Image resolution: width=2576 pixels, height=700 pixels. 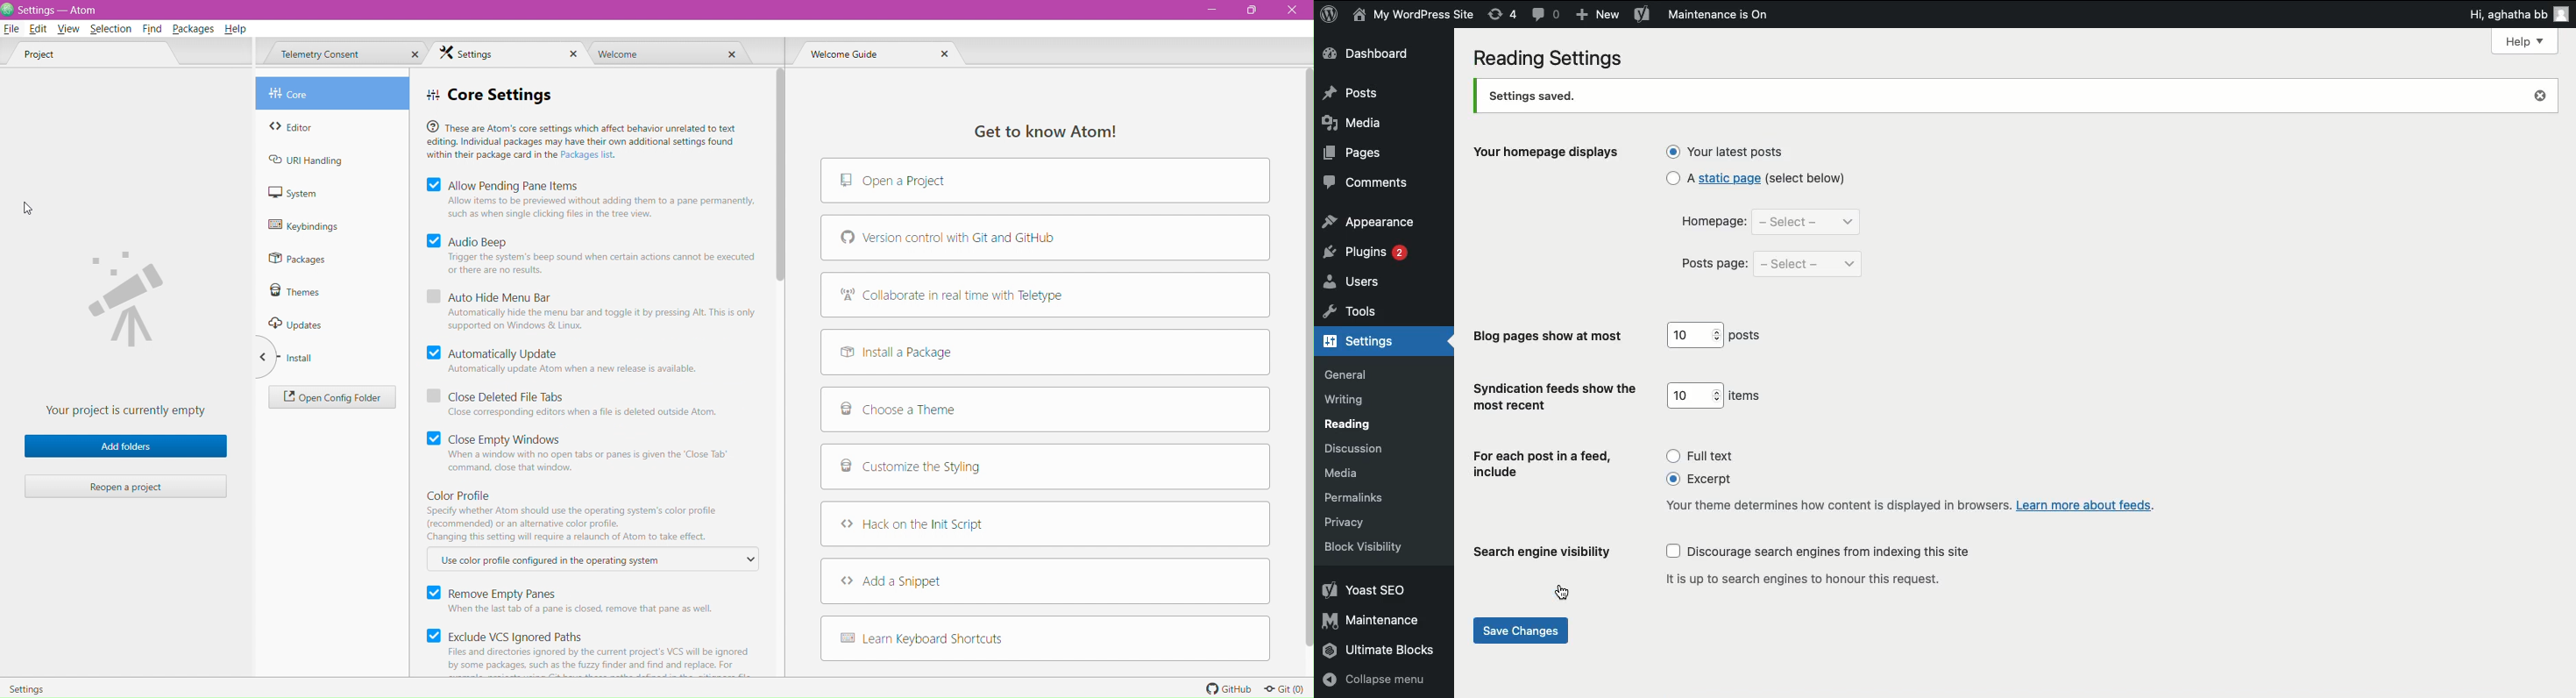 What do you see at coordinates (1258, 10) in the screenshot?
I see `Restore Down` at bounding box center [1258, 10].